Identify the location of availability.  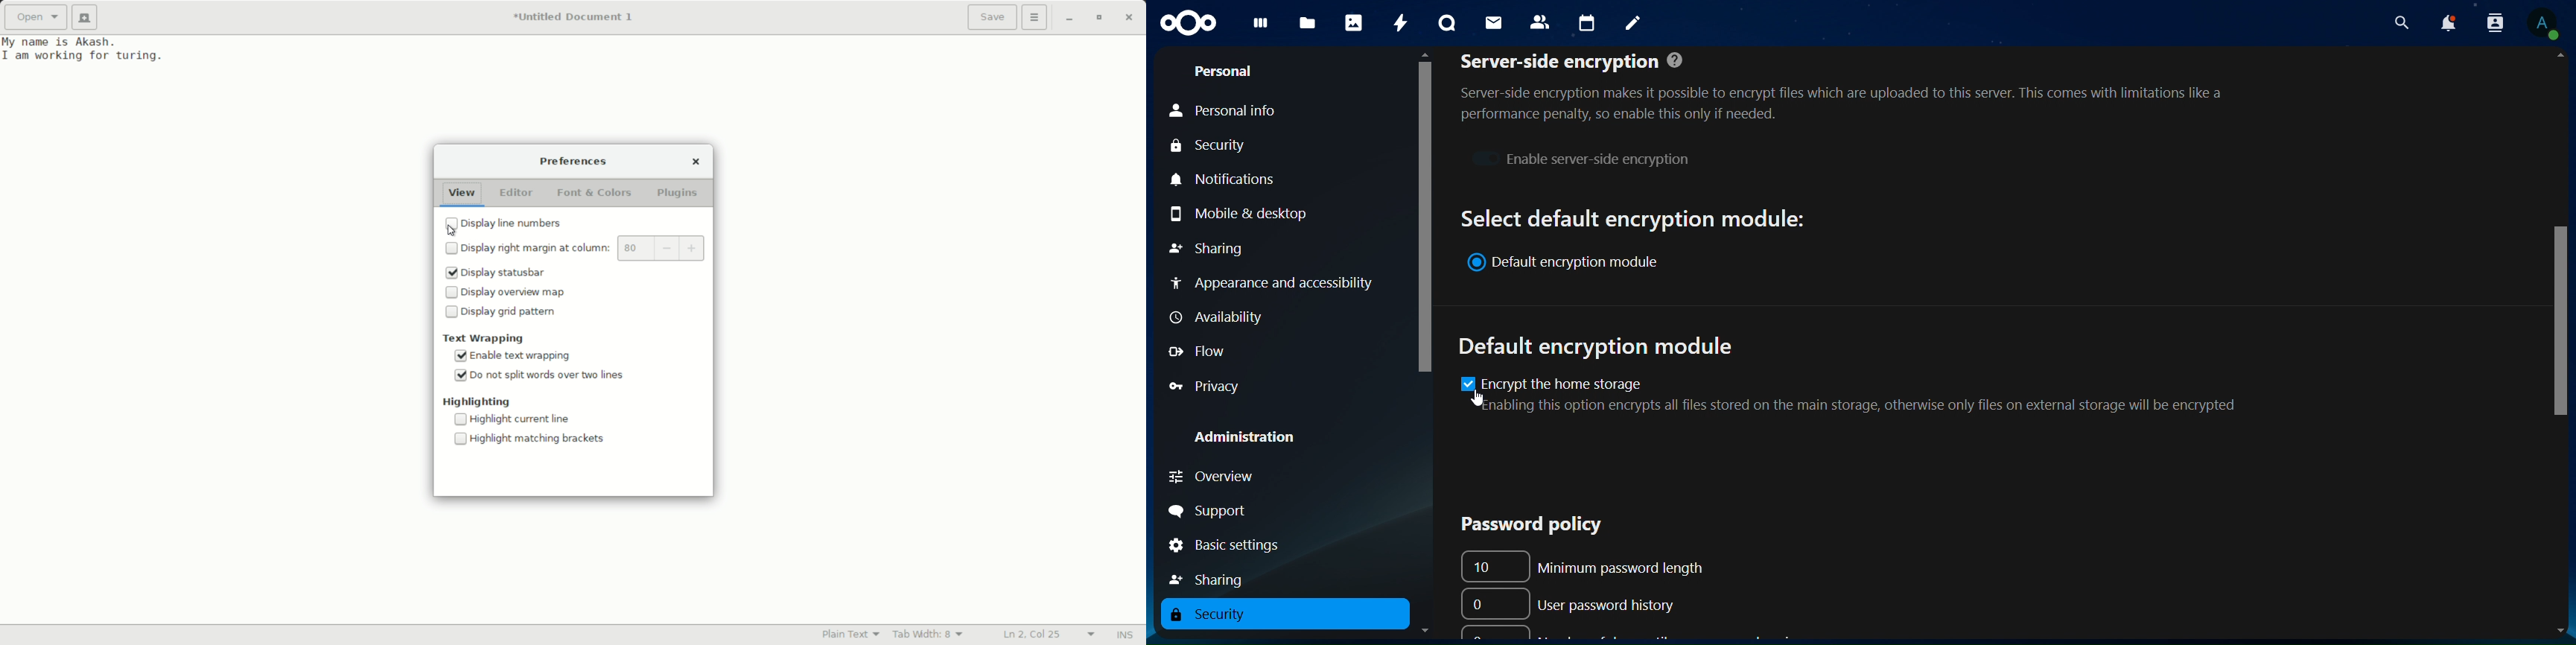
(1214, 316).